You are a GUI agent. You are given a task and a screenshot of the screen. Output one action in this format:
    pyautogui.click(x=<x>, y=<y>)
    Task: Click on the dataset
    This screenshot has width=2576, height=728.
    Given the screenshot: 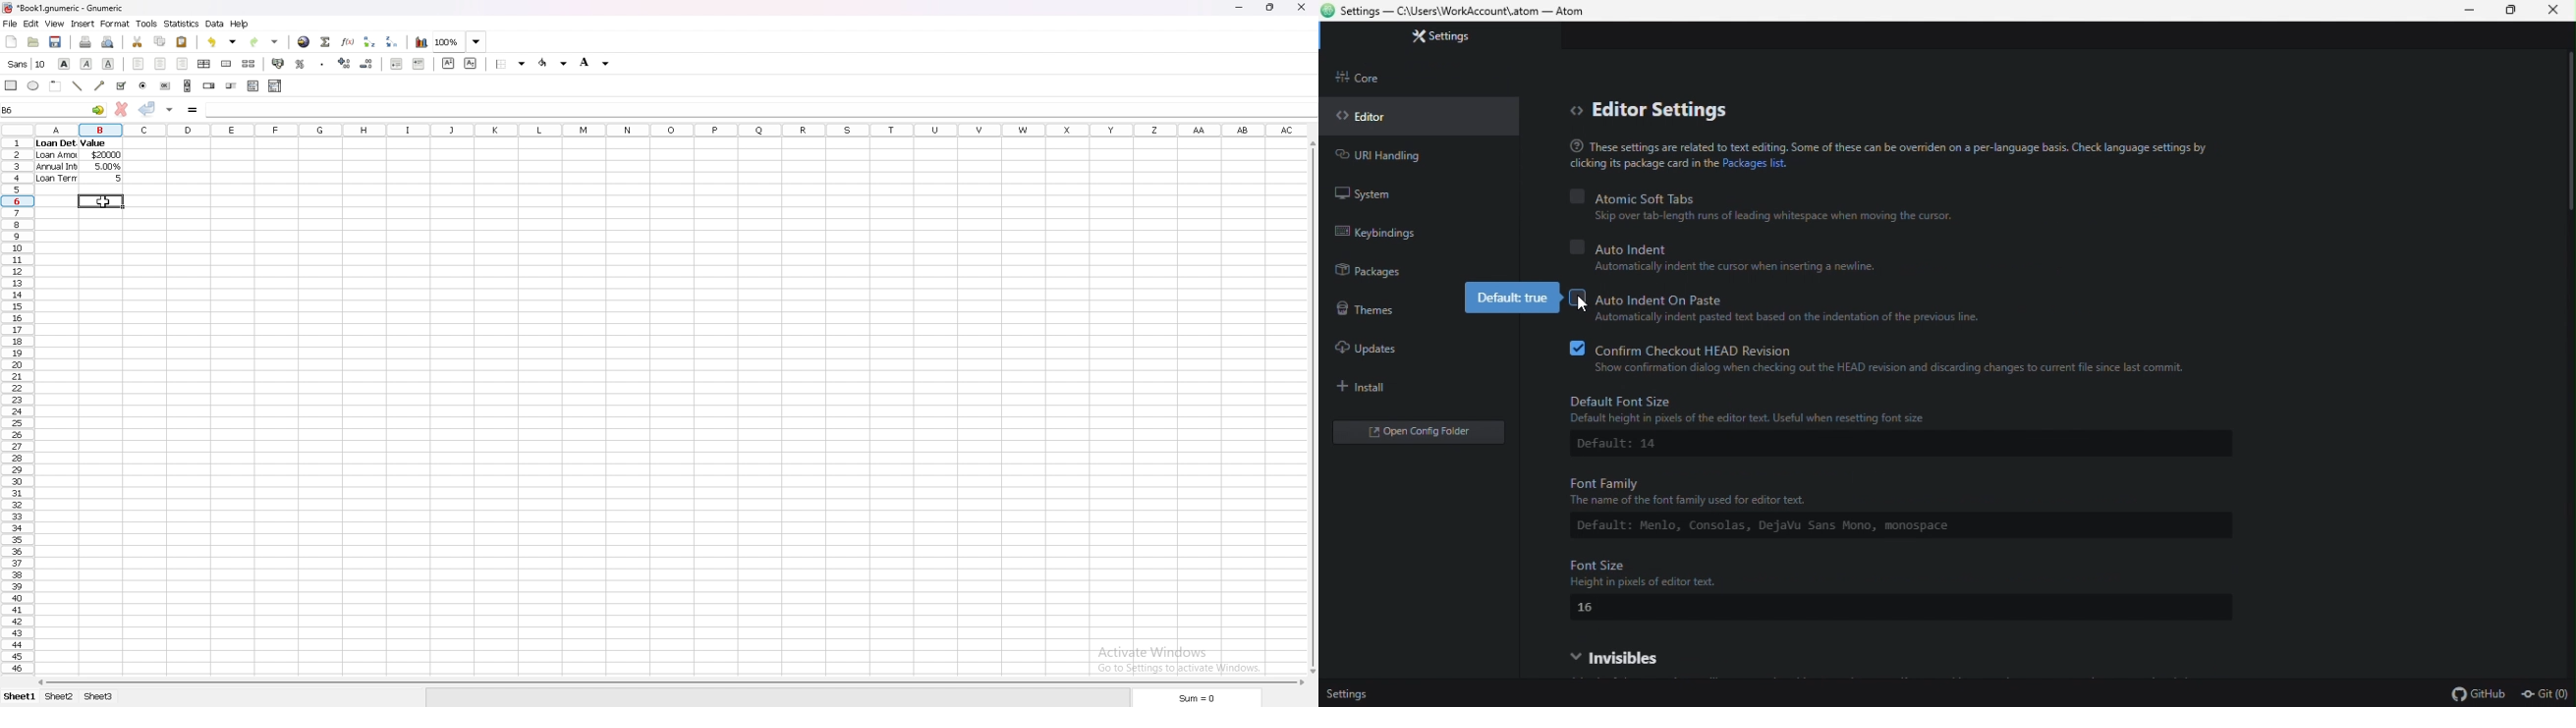 What is the action you would take?
    pyautogui.click(x=78, y=161)
    